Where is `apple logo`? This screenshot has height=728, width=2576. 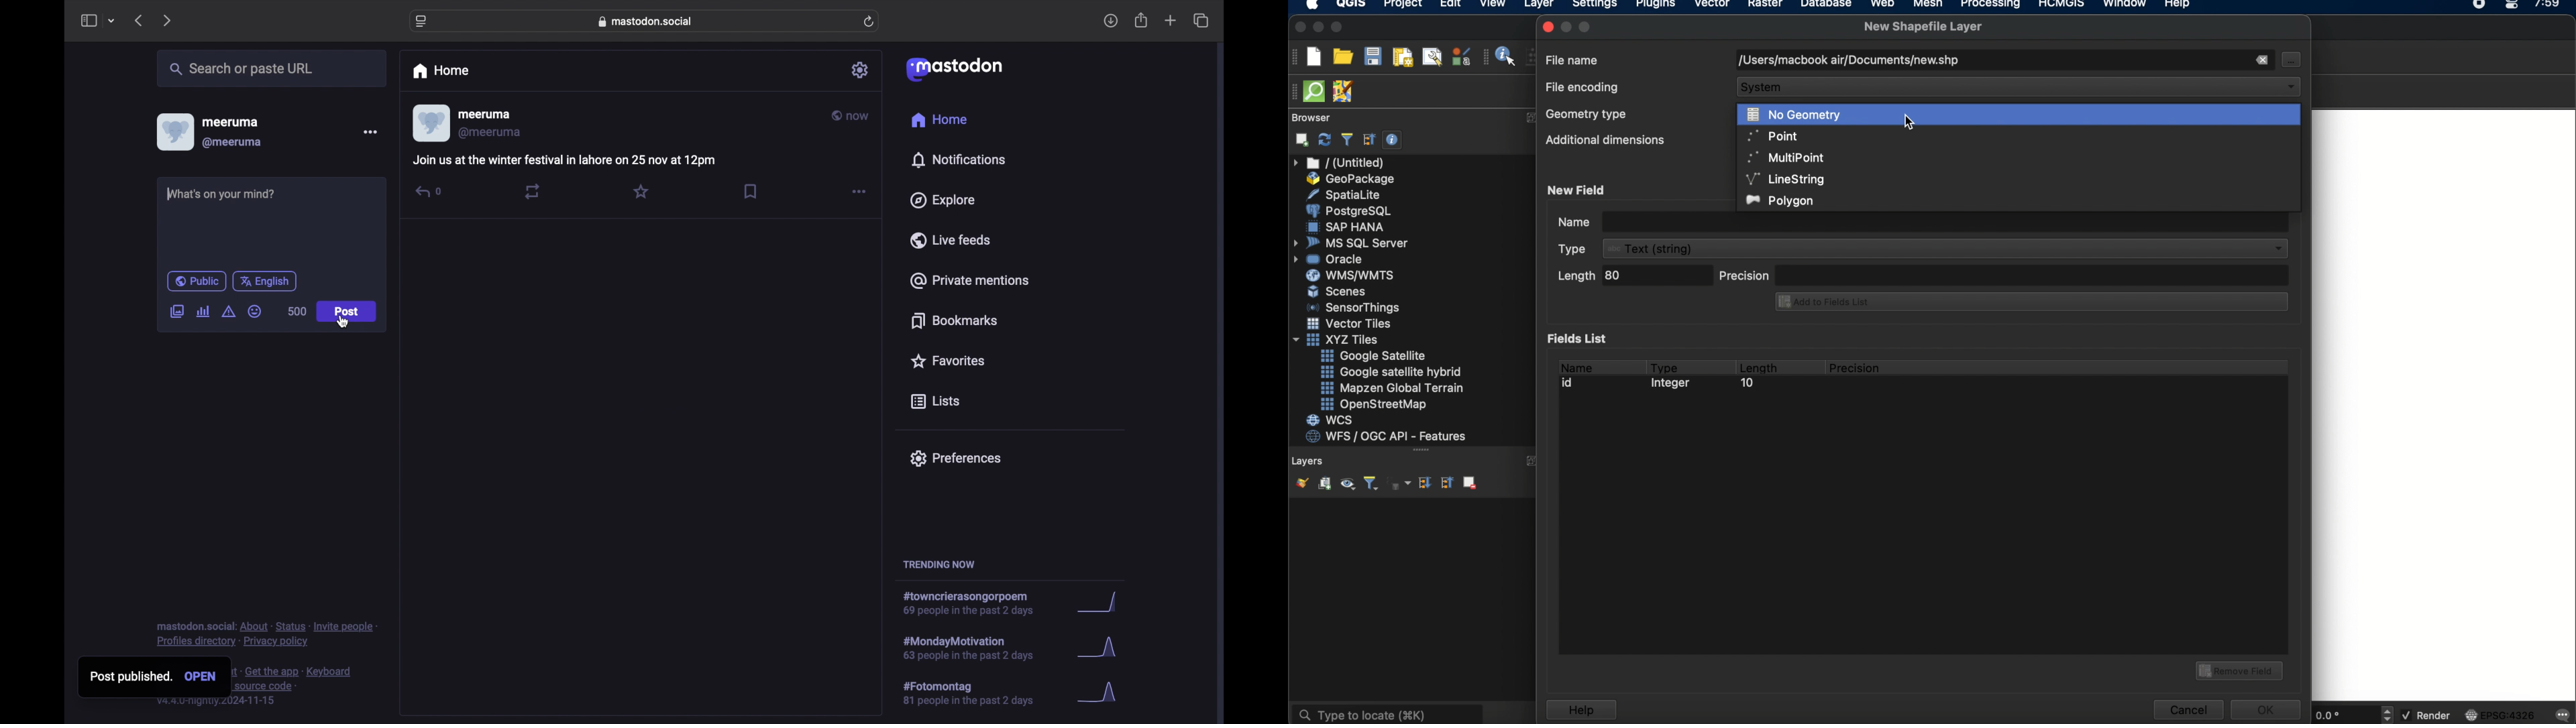 apple logo is located at coordinates (1310, 5).